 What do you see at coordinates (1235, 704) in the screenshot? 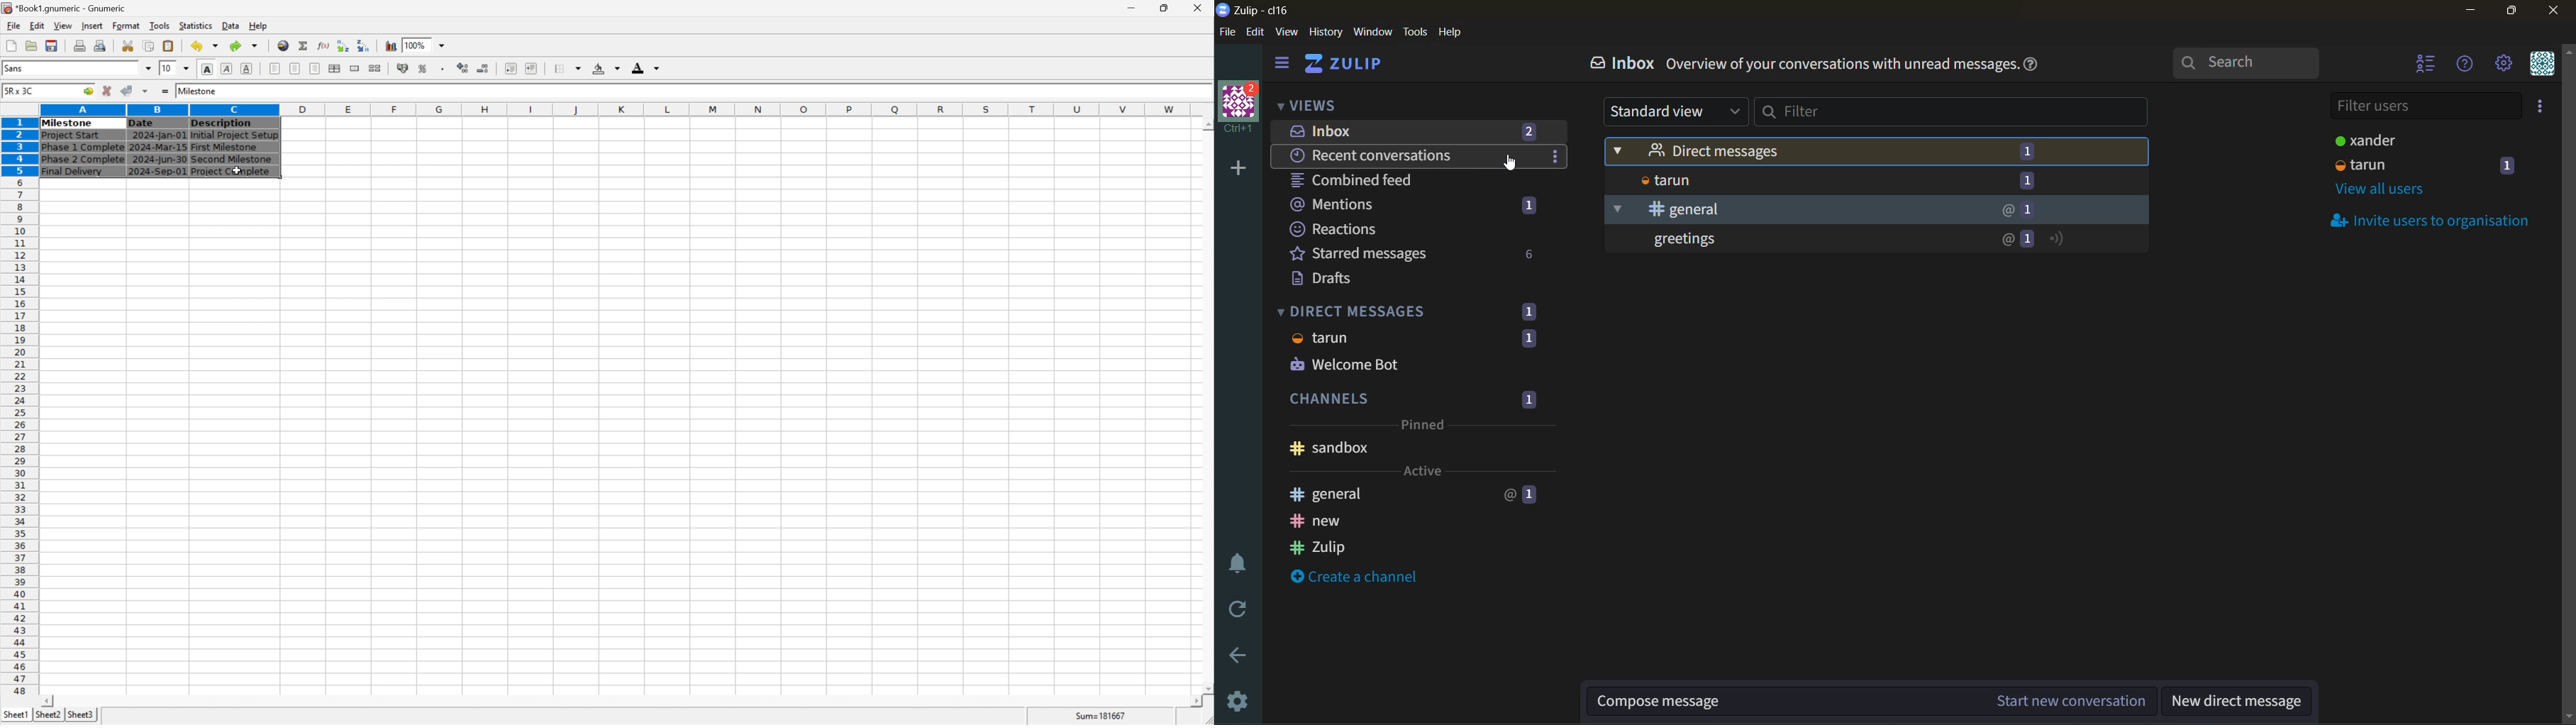
I see `settings` at bounding box center [1235, 704].